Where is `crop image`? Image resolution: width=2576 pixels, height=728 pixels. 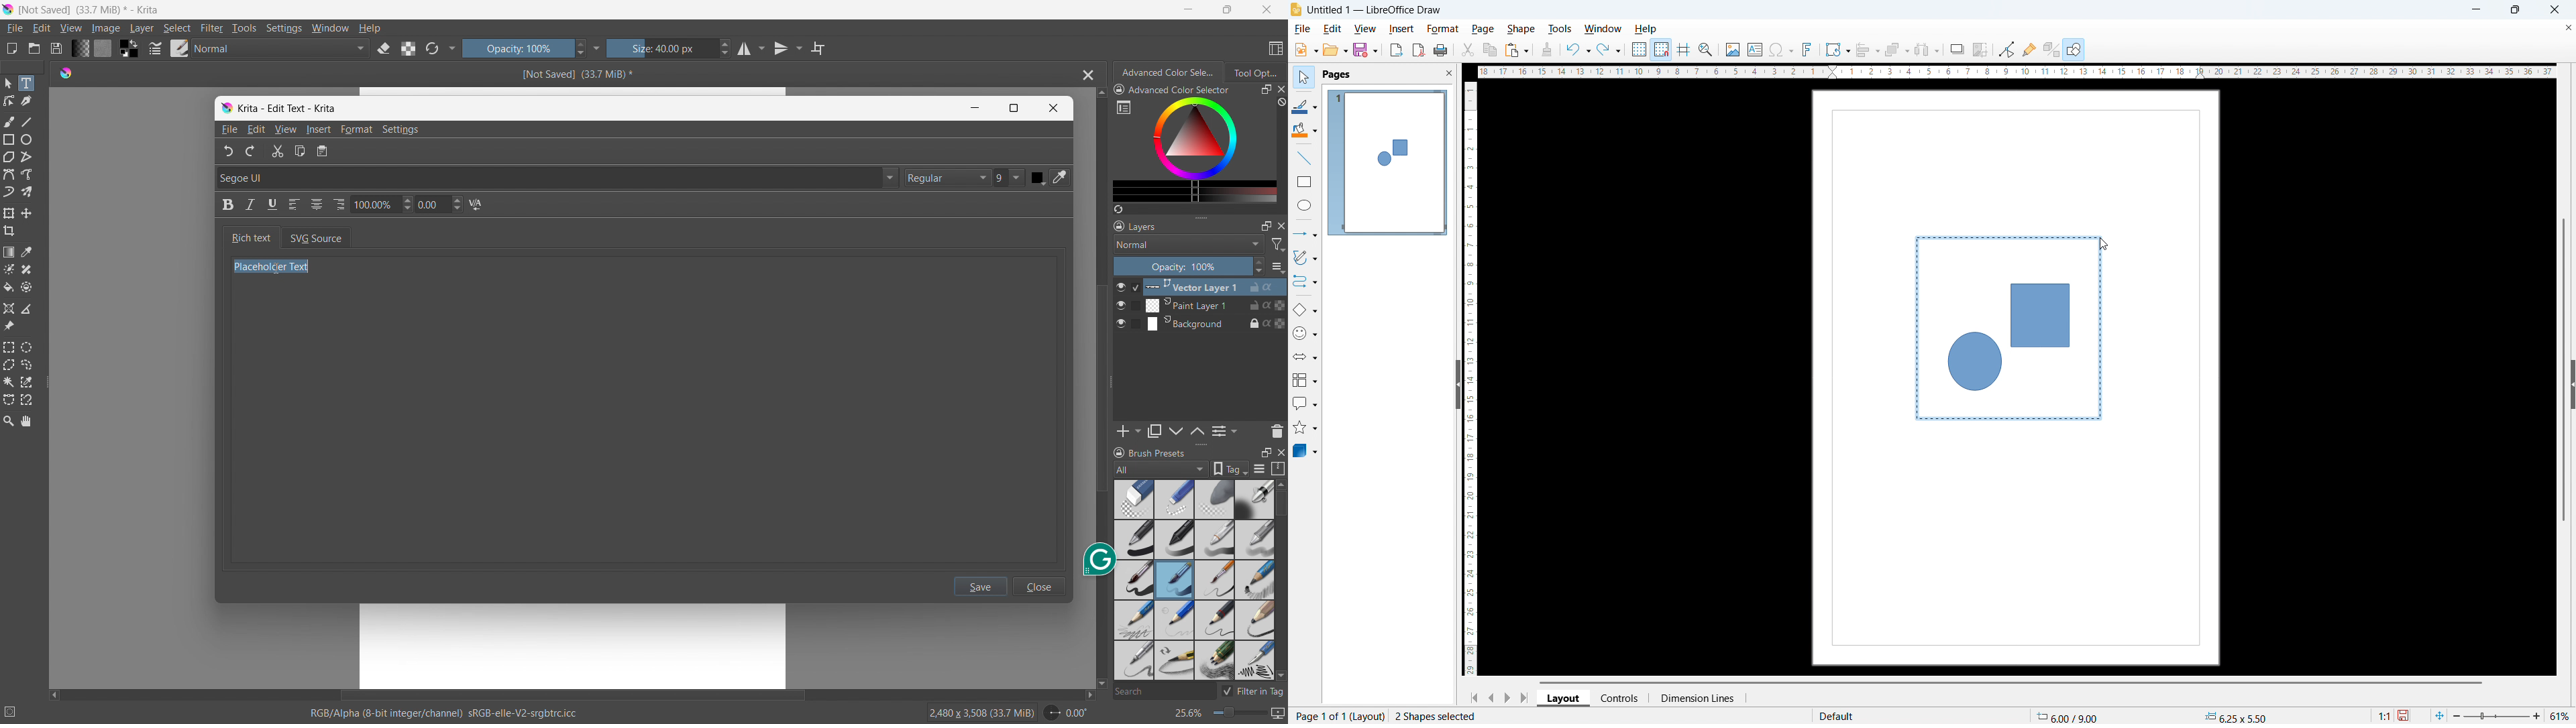 crop image is located at coordinates (1982, 49).